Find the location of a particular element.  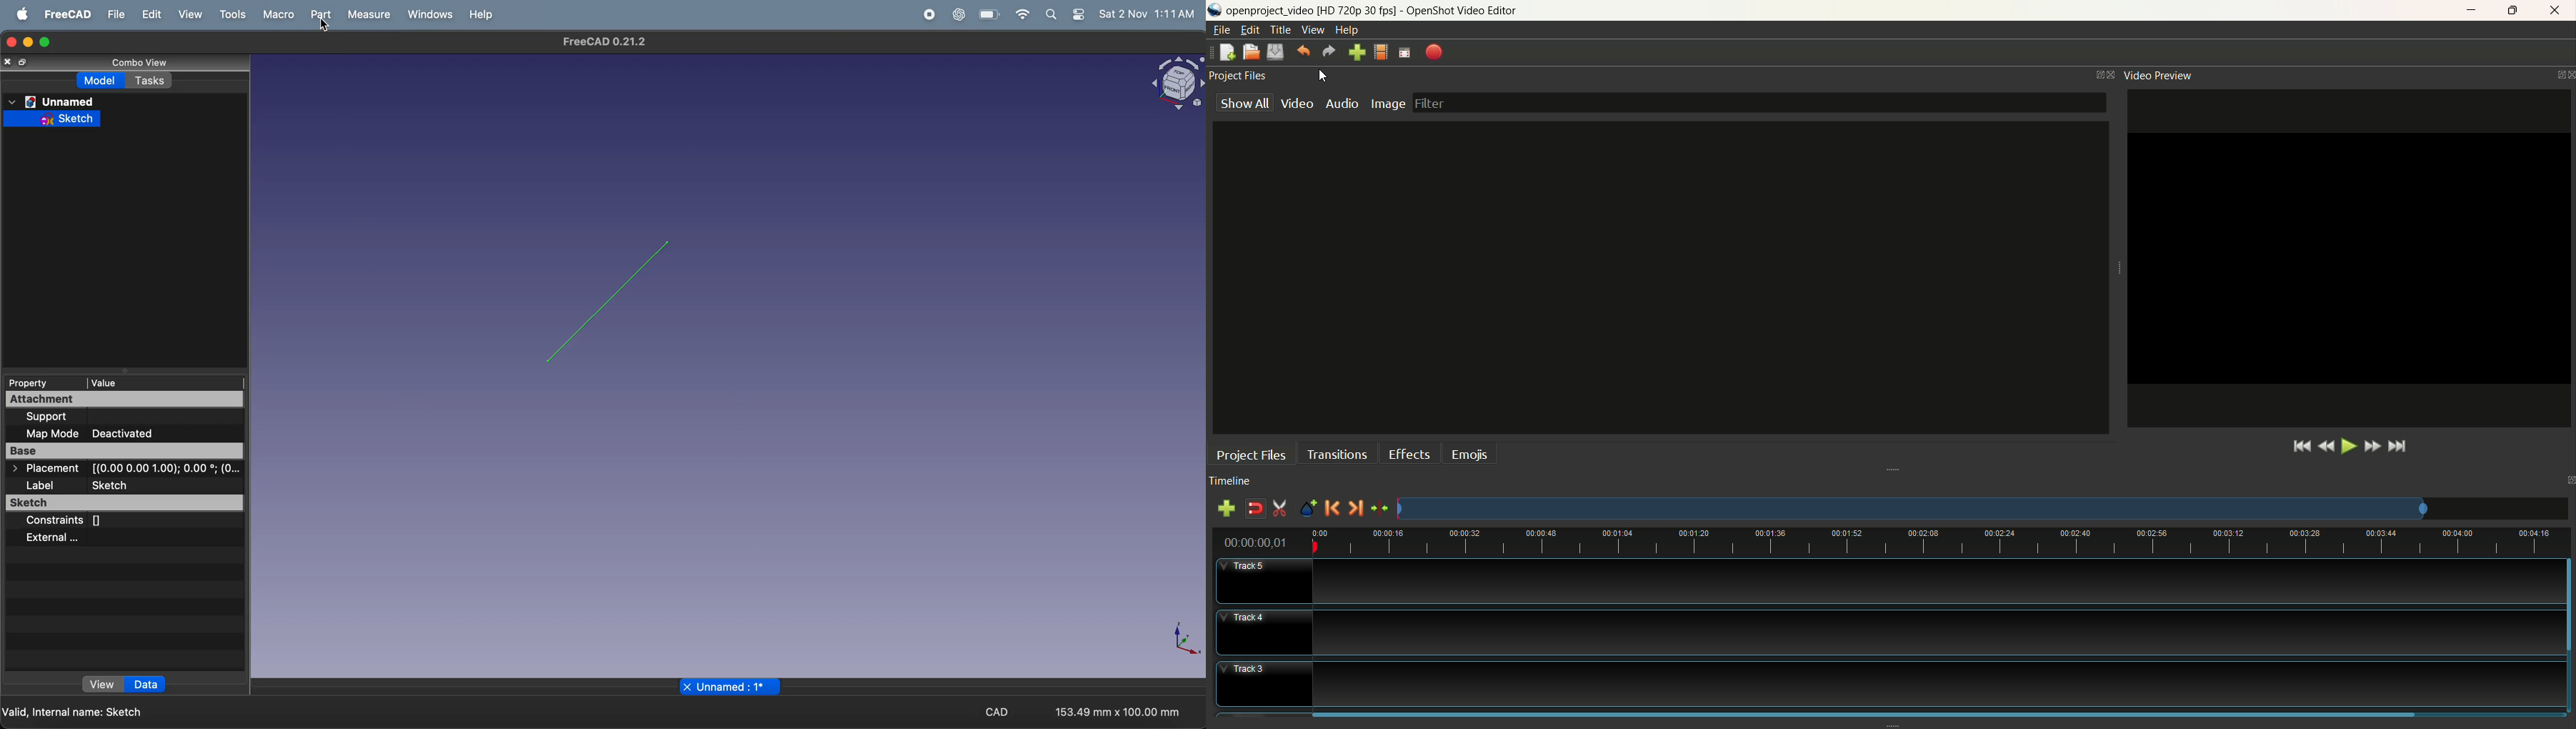

maximize is located at coordinates (46, 43).